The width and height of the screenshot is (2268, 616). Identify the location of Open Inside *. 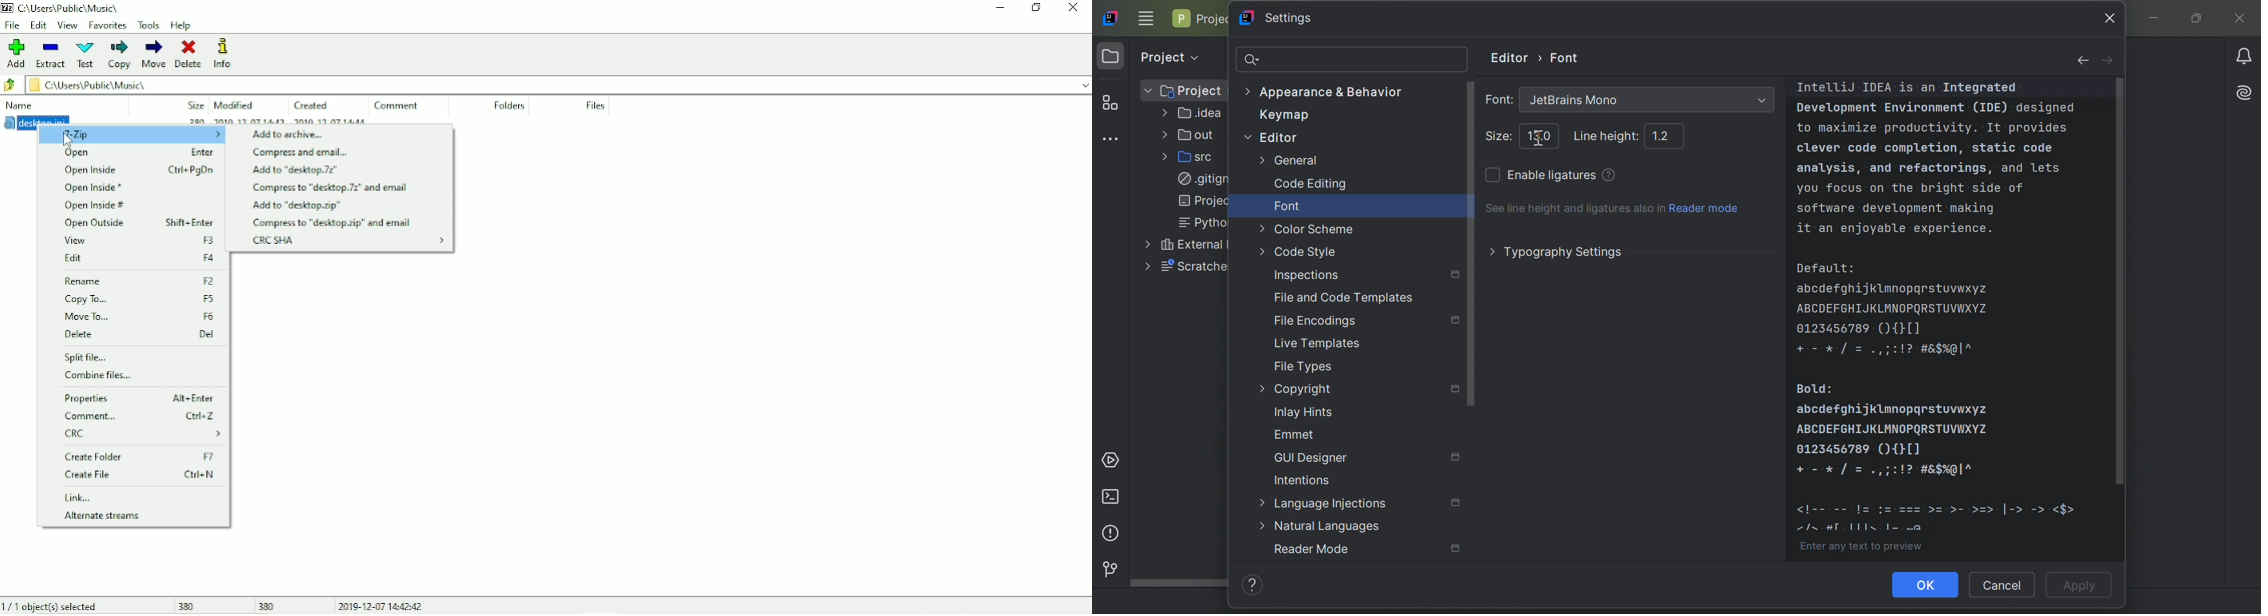
(92, 188).